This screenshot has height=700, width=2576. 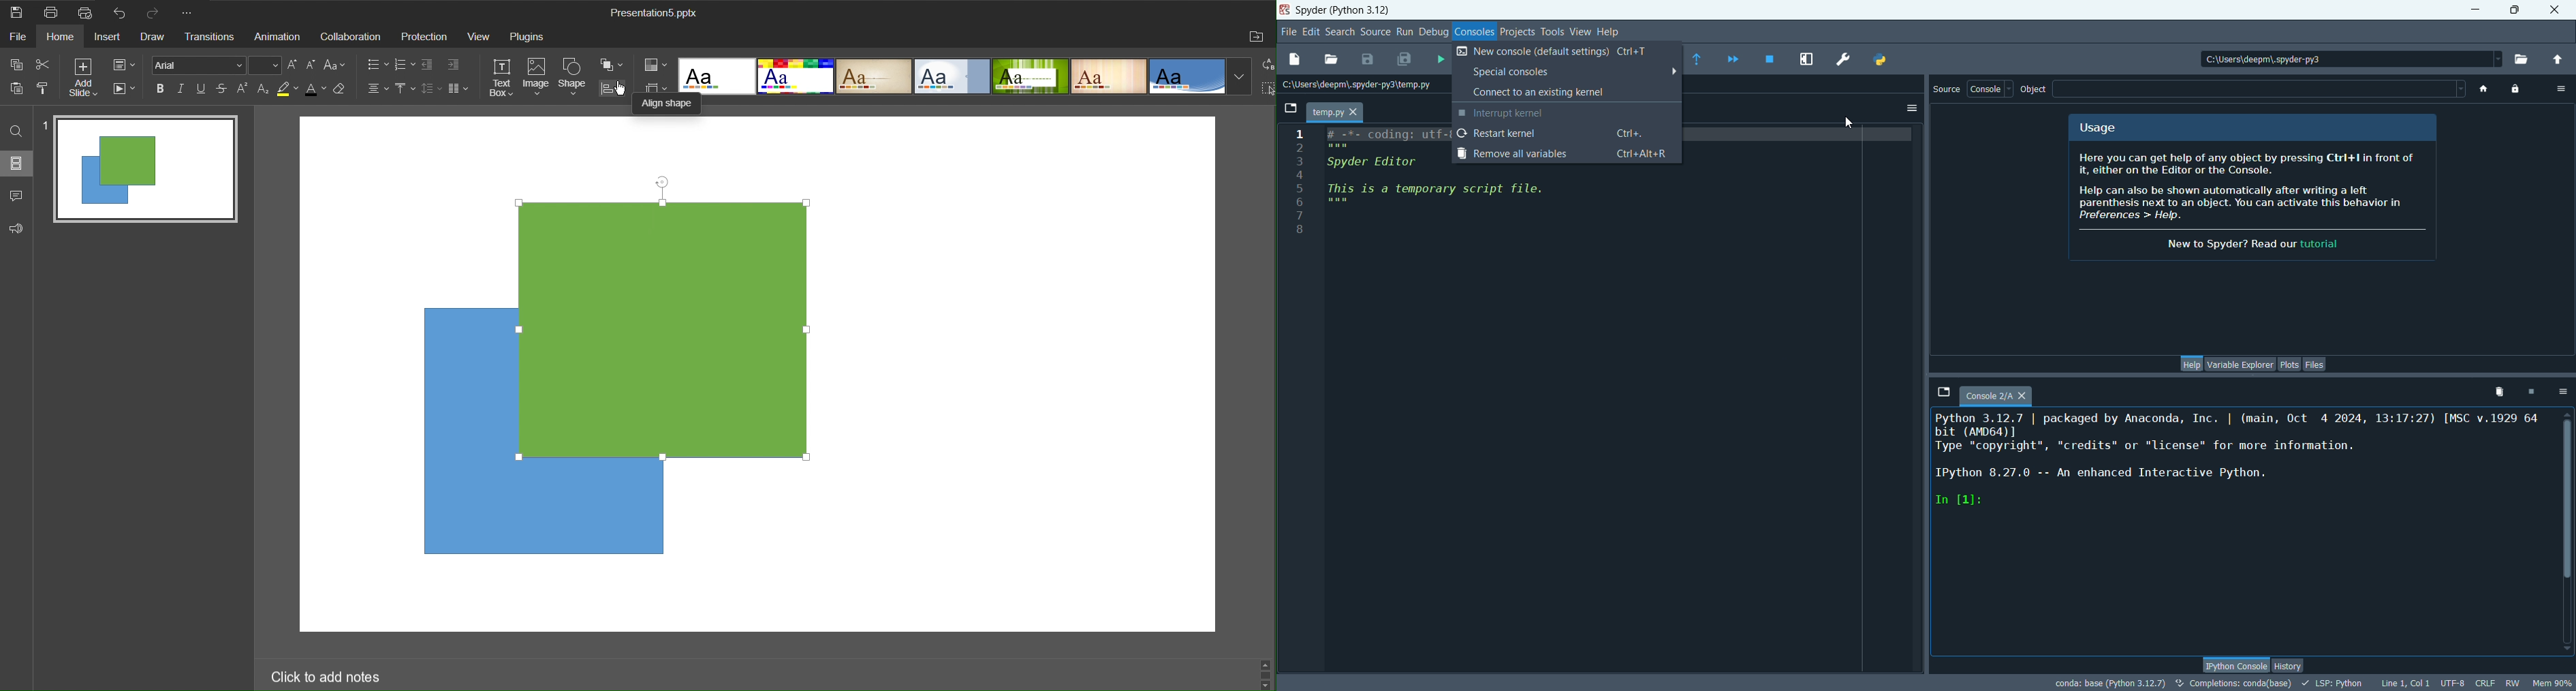 I want to click on stop debugging, so click(x=1770, y=61).